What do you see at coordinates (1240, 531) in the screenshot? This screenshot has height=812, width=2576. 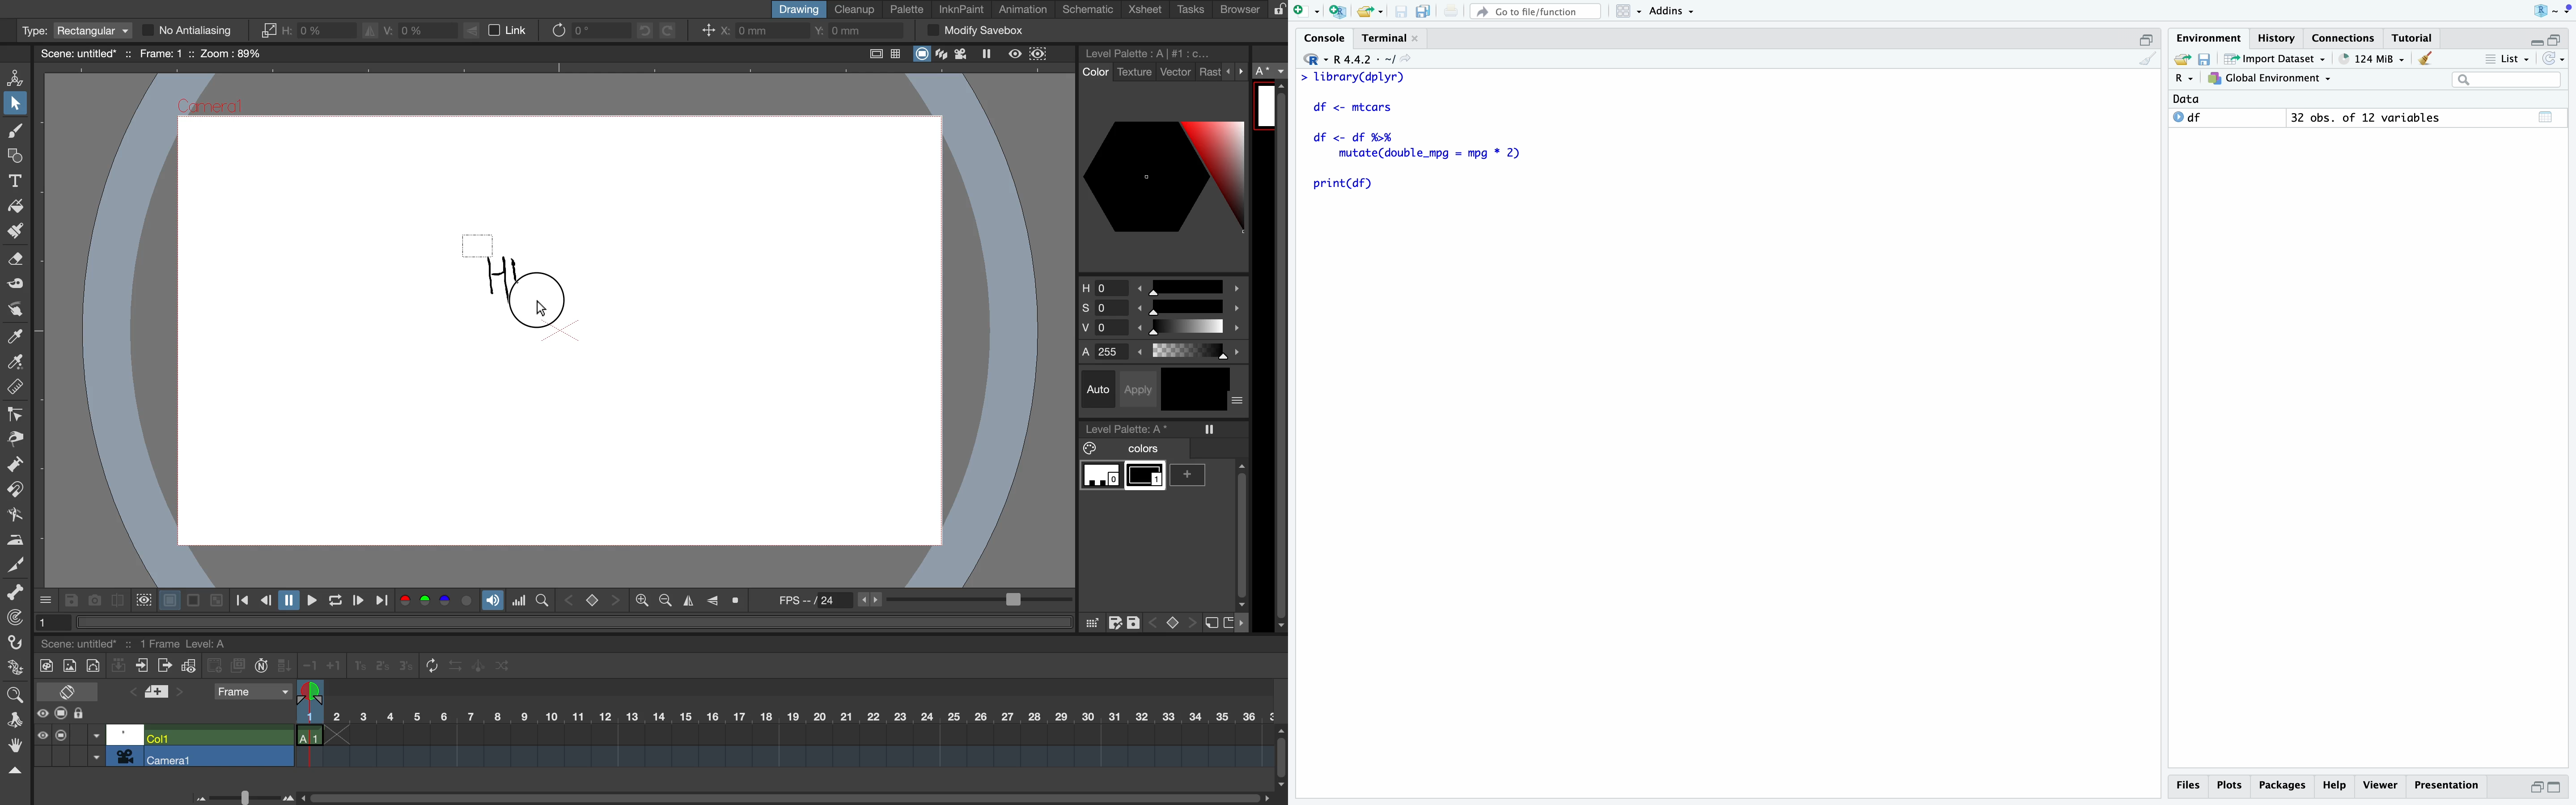 I see `vertical scroll bar sidebar` at bounding box center [1240, 531].